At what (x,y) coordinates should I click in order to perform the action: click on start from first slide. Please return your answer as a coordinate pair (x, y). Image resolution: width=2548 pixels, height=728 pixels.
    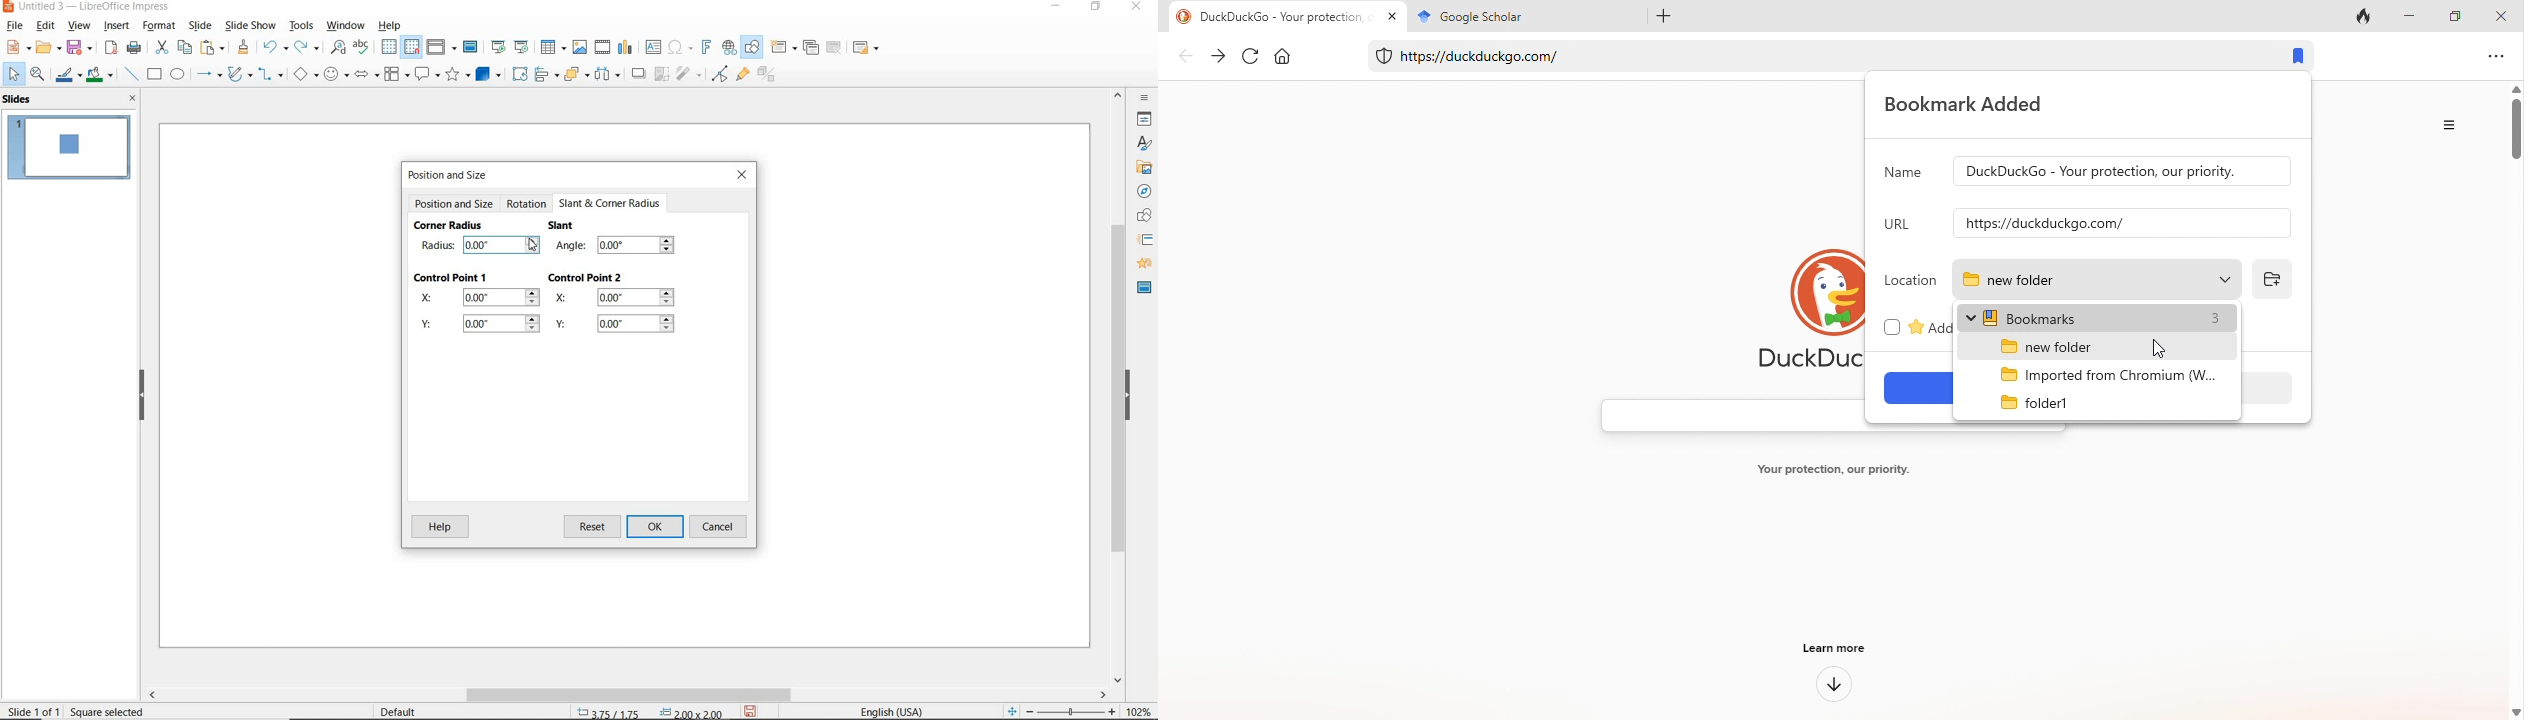
    Looking at the image, I should click on (499, 45).